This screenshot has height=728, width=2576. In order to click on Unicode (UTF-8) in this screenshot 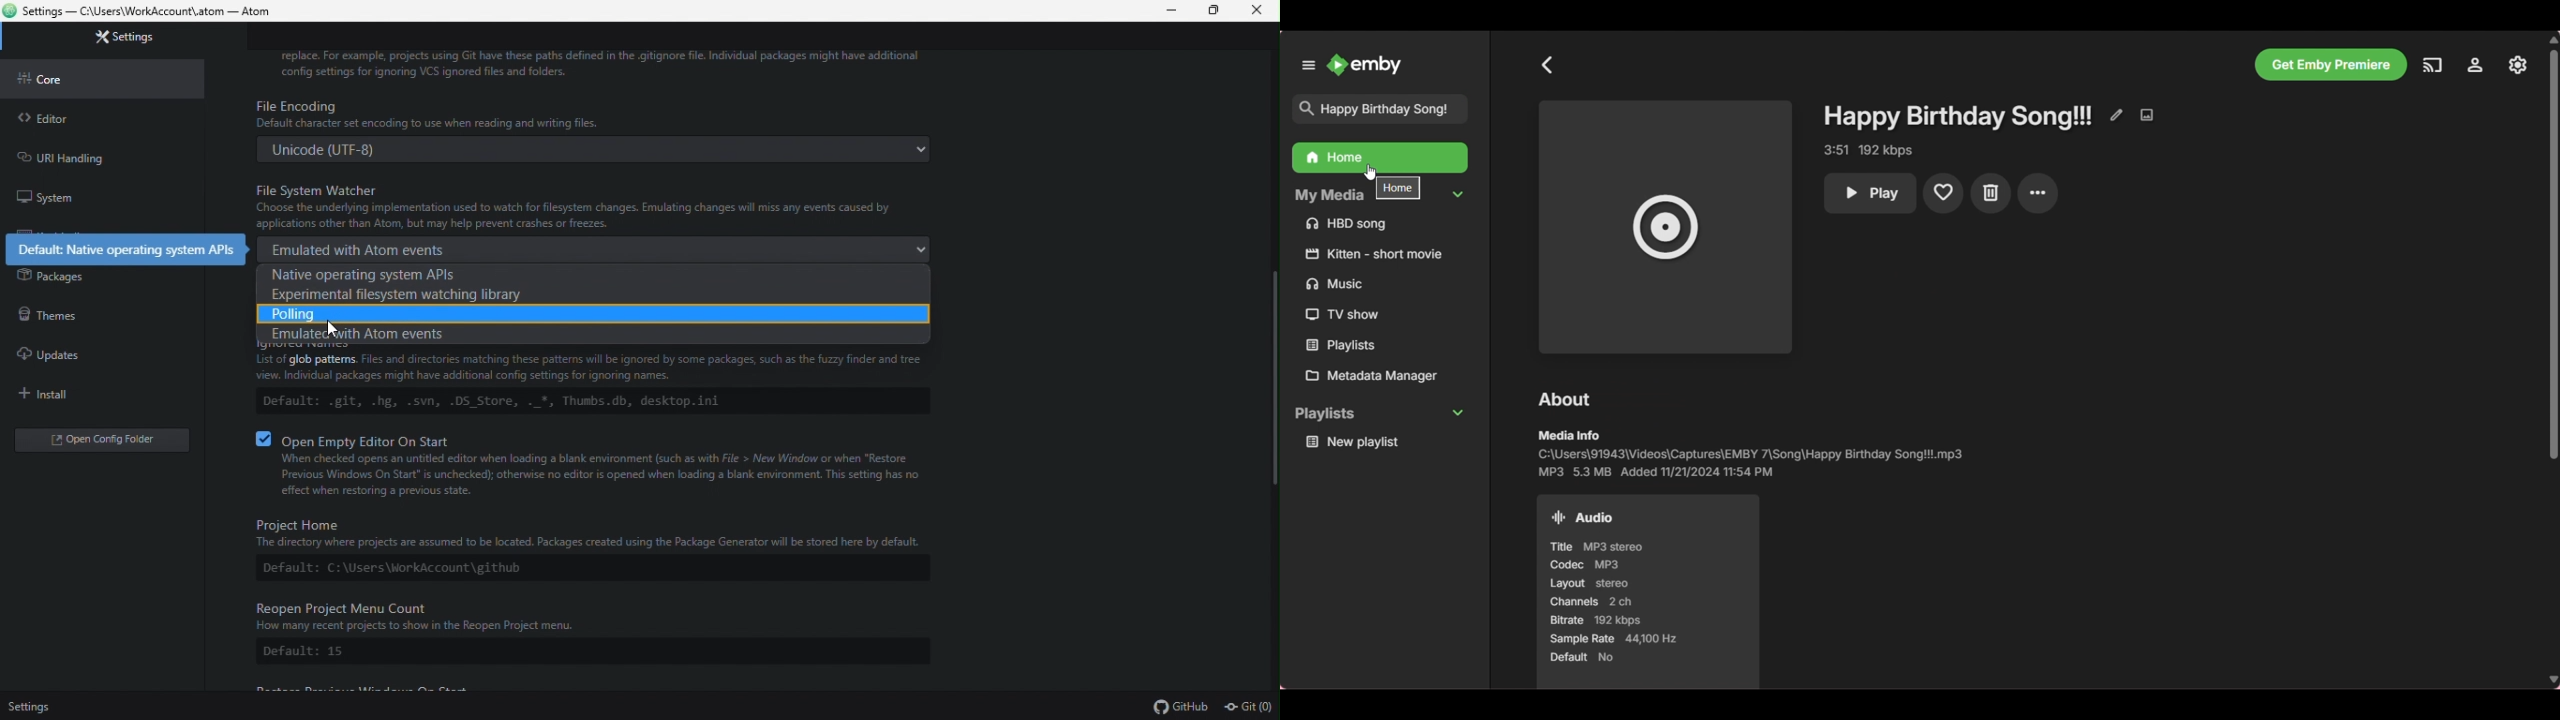, I will do `click(598, 150)`.